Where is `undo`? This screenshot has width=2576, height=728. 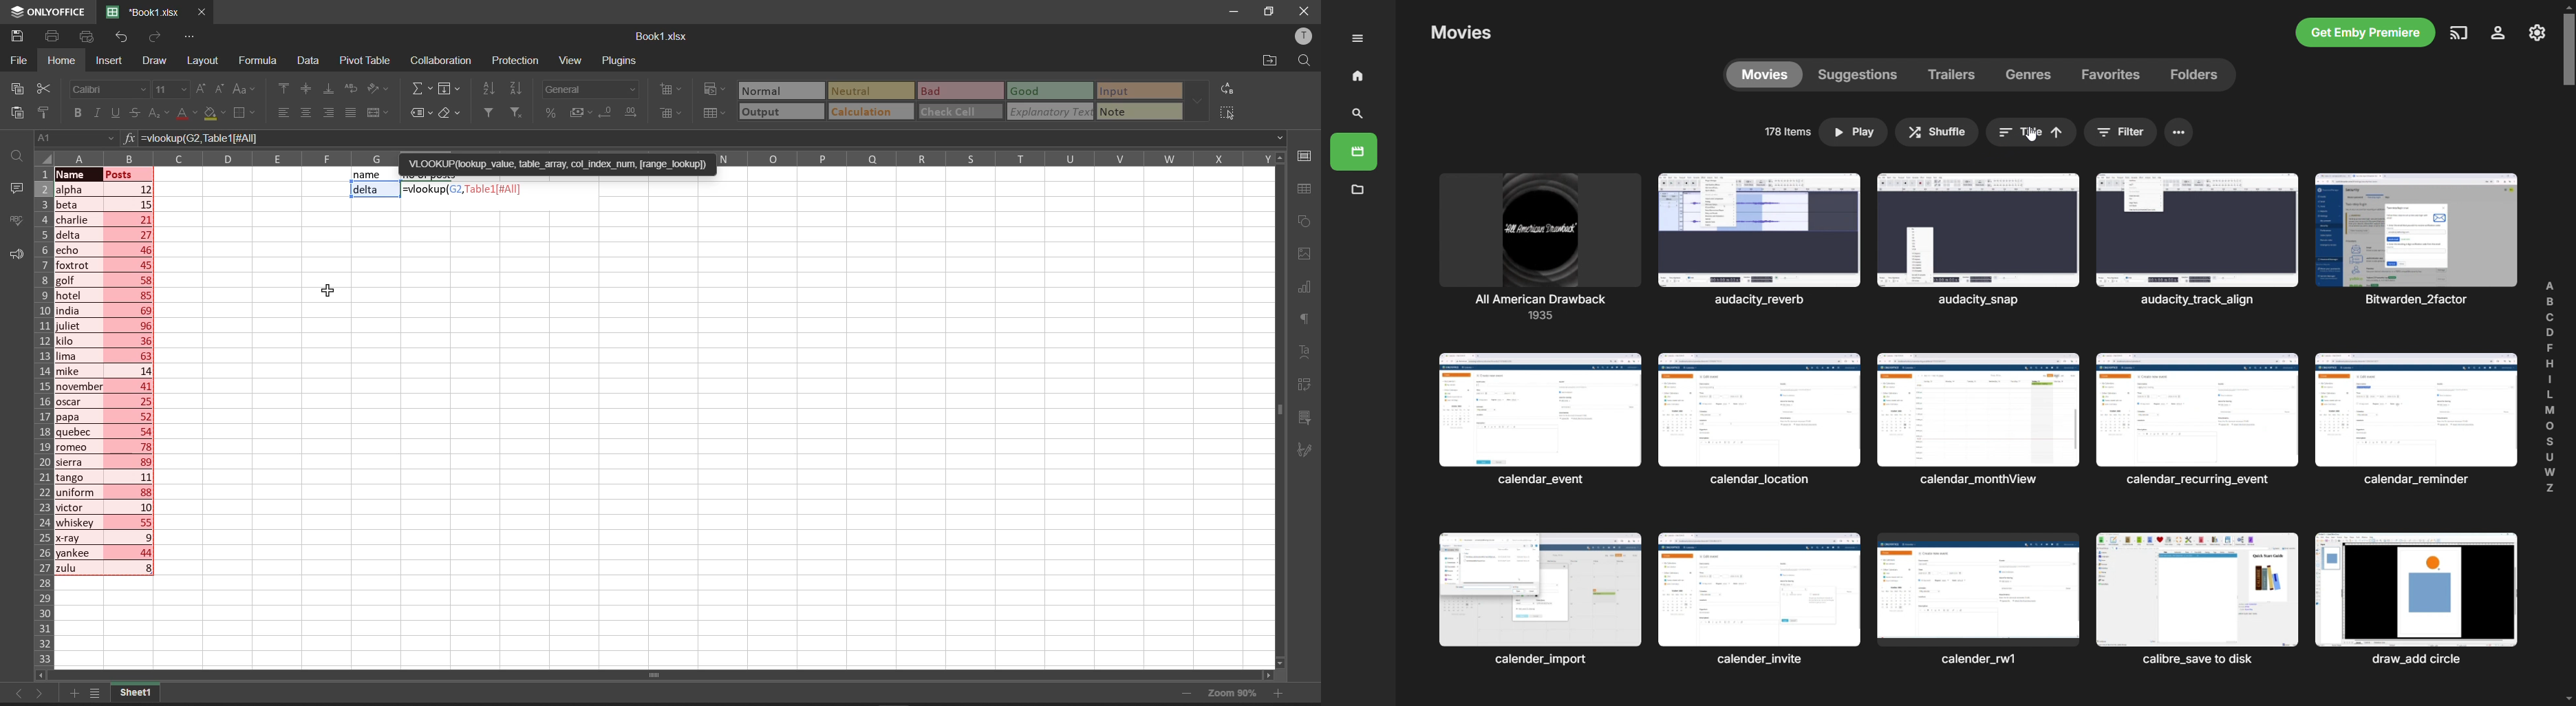
undo is located at coordinates (120, 39).